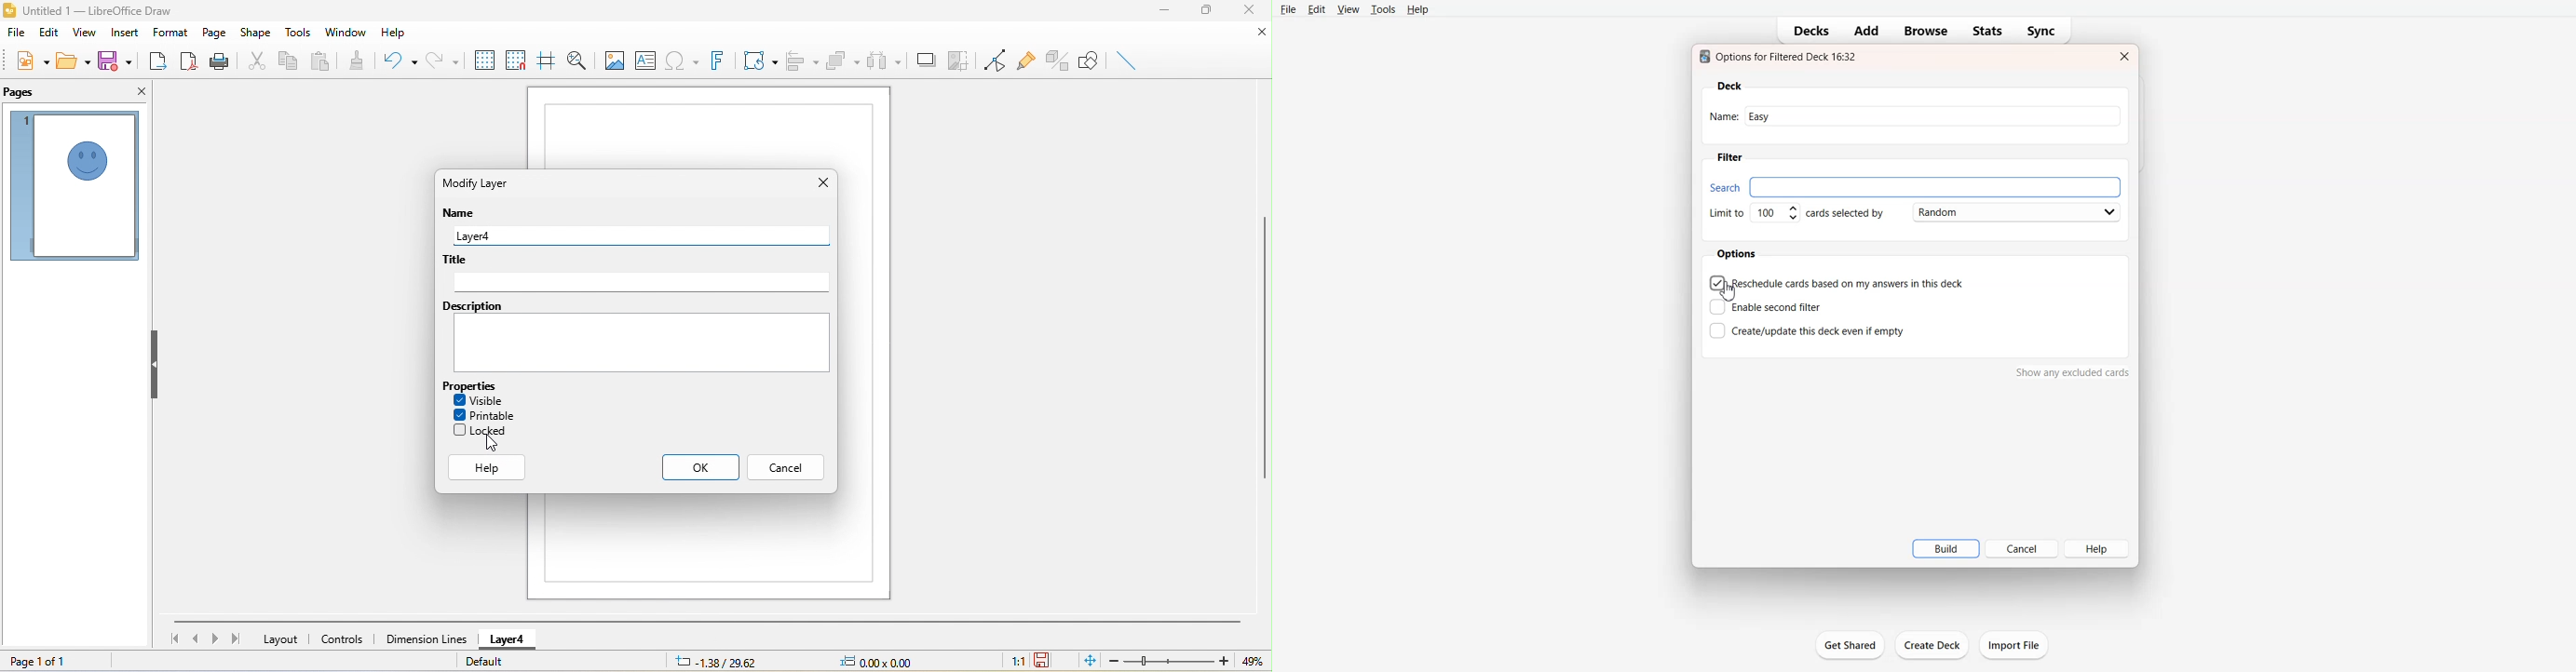  I want to click on zoom and pan, so click(579, 60).